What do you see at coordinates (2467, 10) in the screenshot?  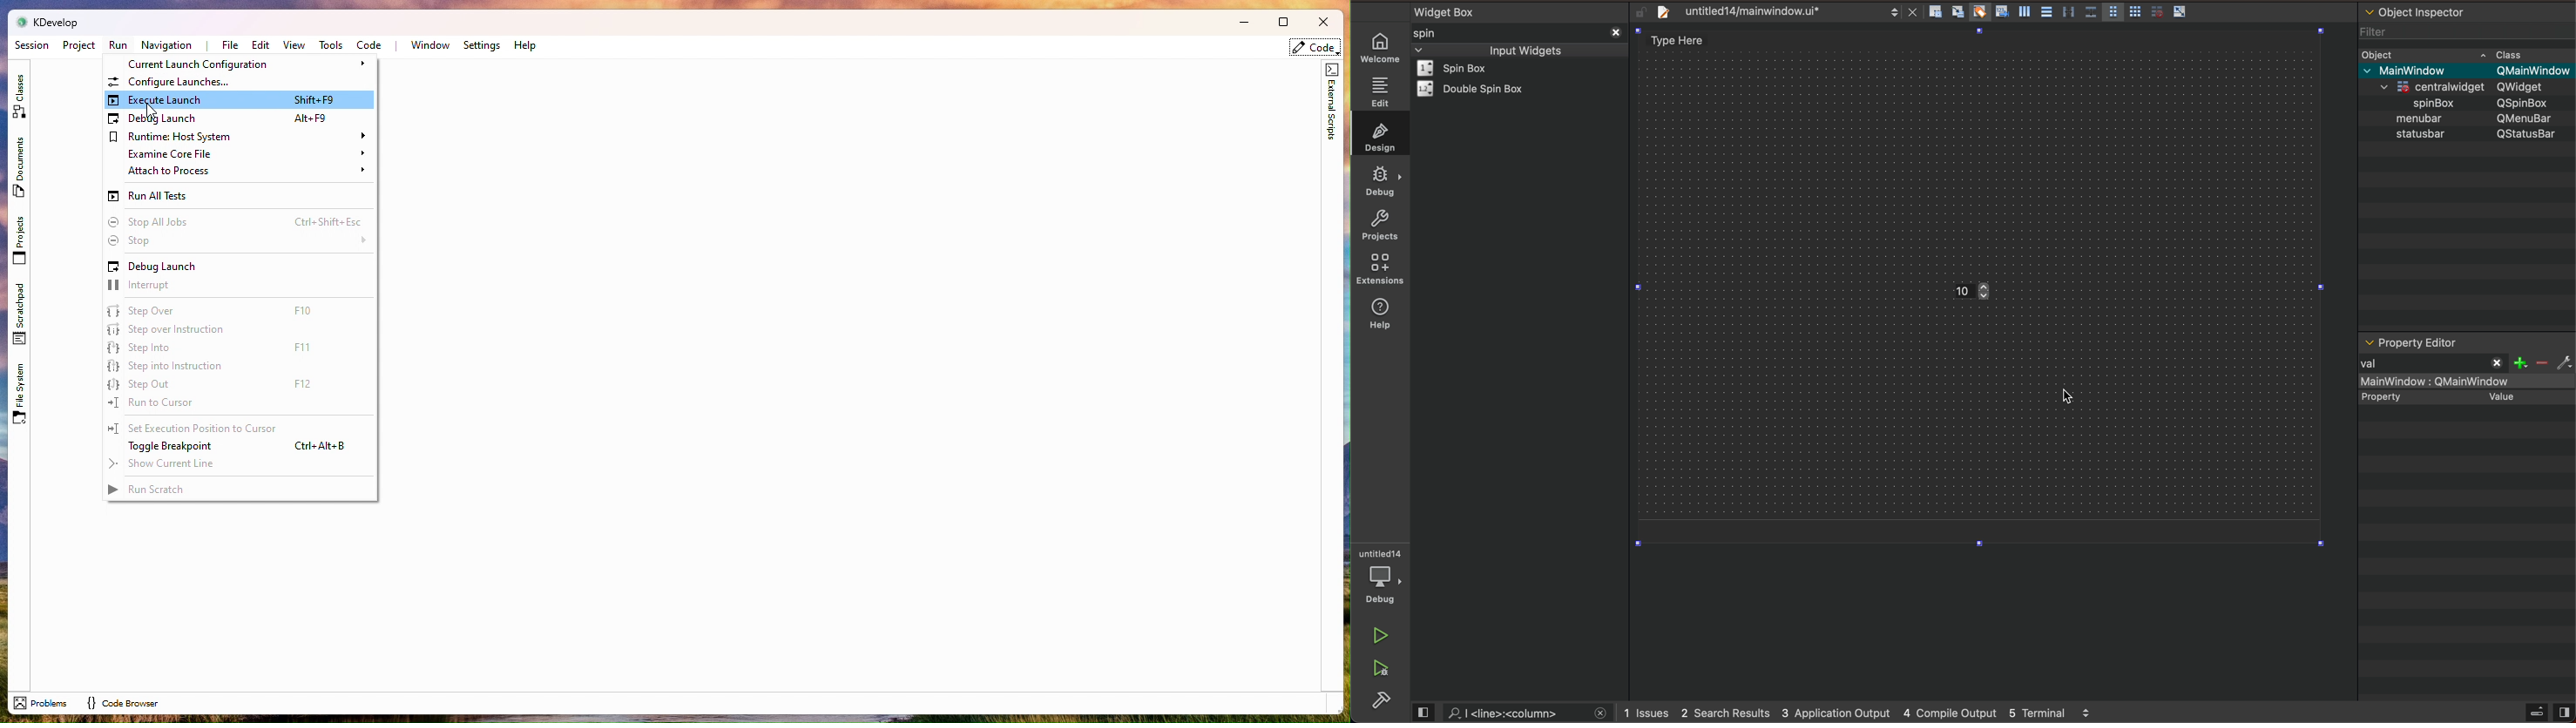 I see `object inspector` at bounding box center [2467, 10].